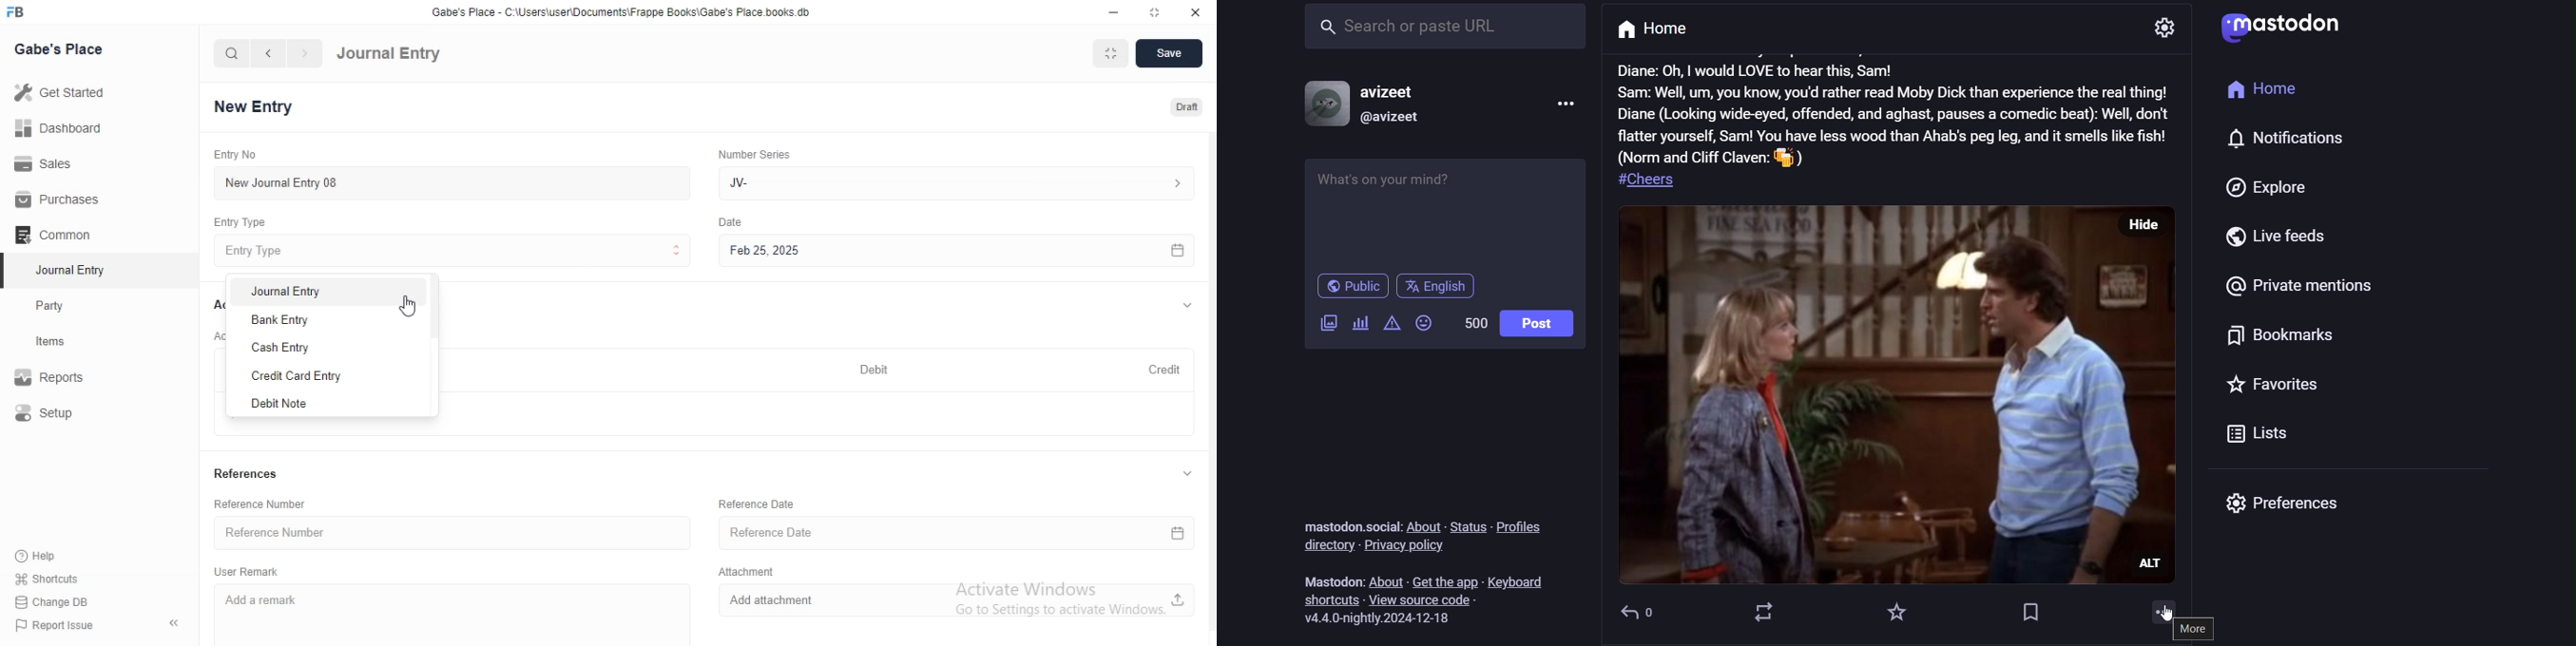 The image size is (2576, 672). I want to click on New Entry, so click(253, 105).